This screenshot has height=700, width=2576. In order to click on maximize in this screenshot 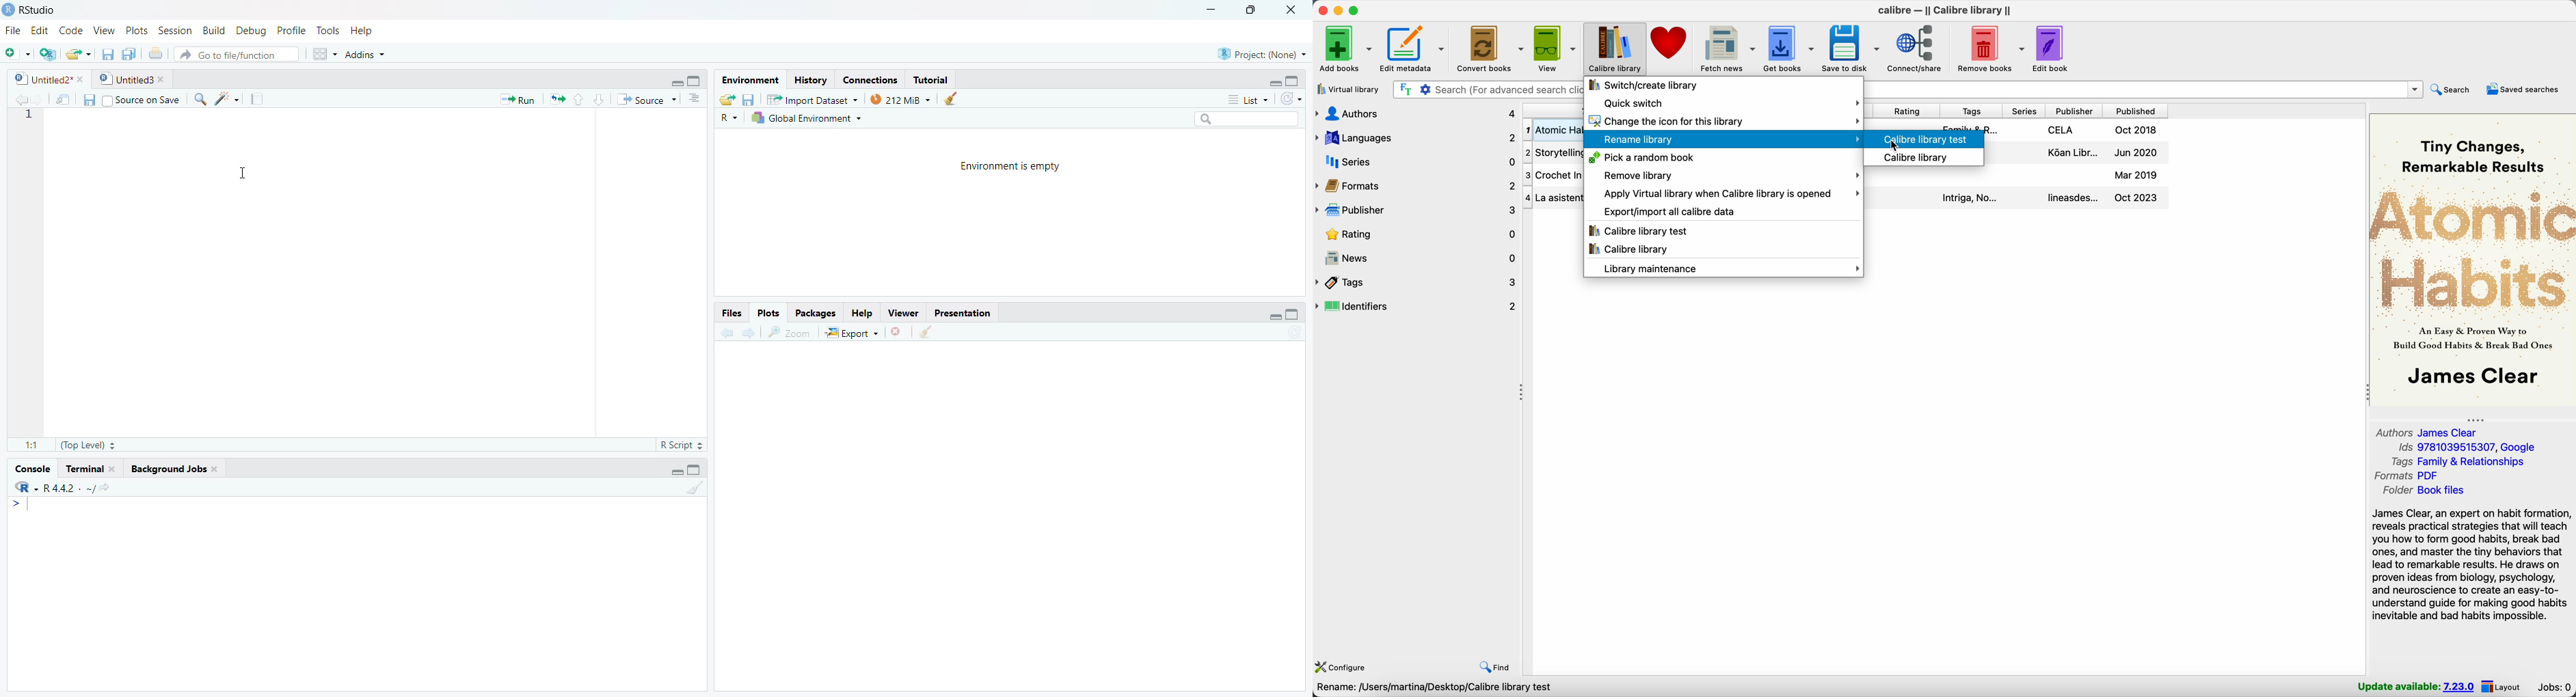, I will do `click(699, 470)`.